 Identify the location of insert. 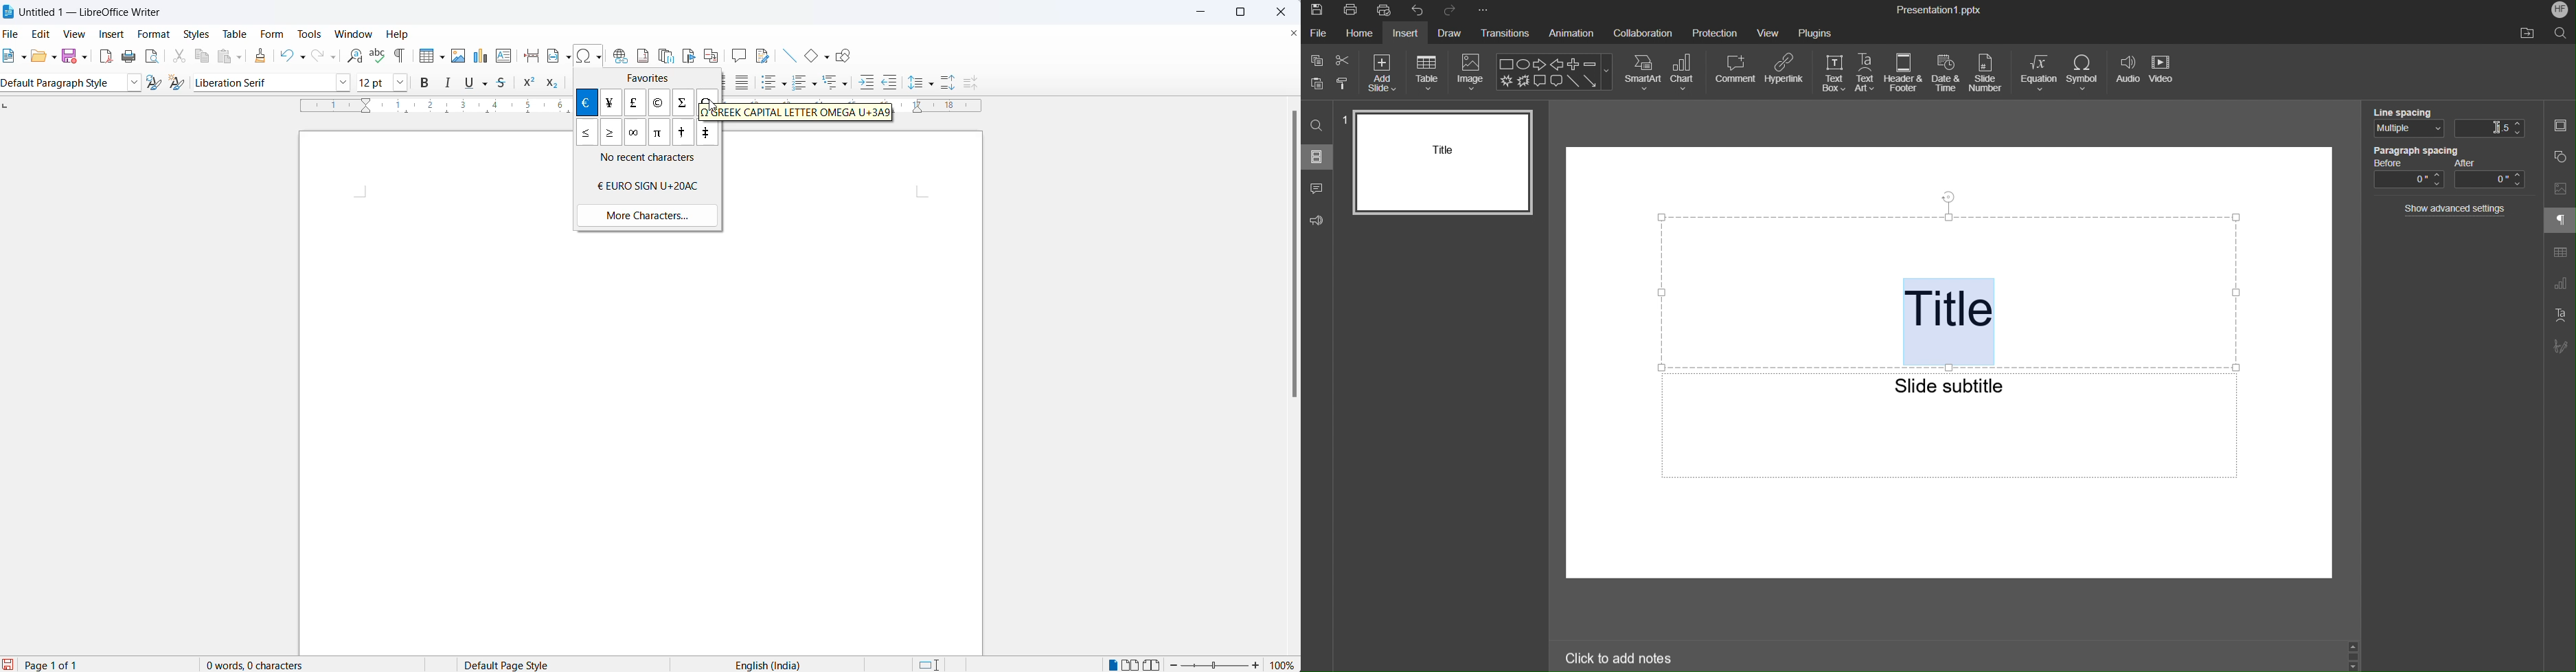
(111, 33).